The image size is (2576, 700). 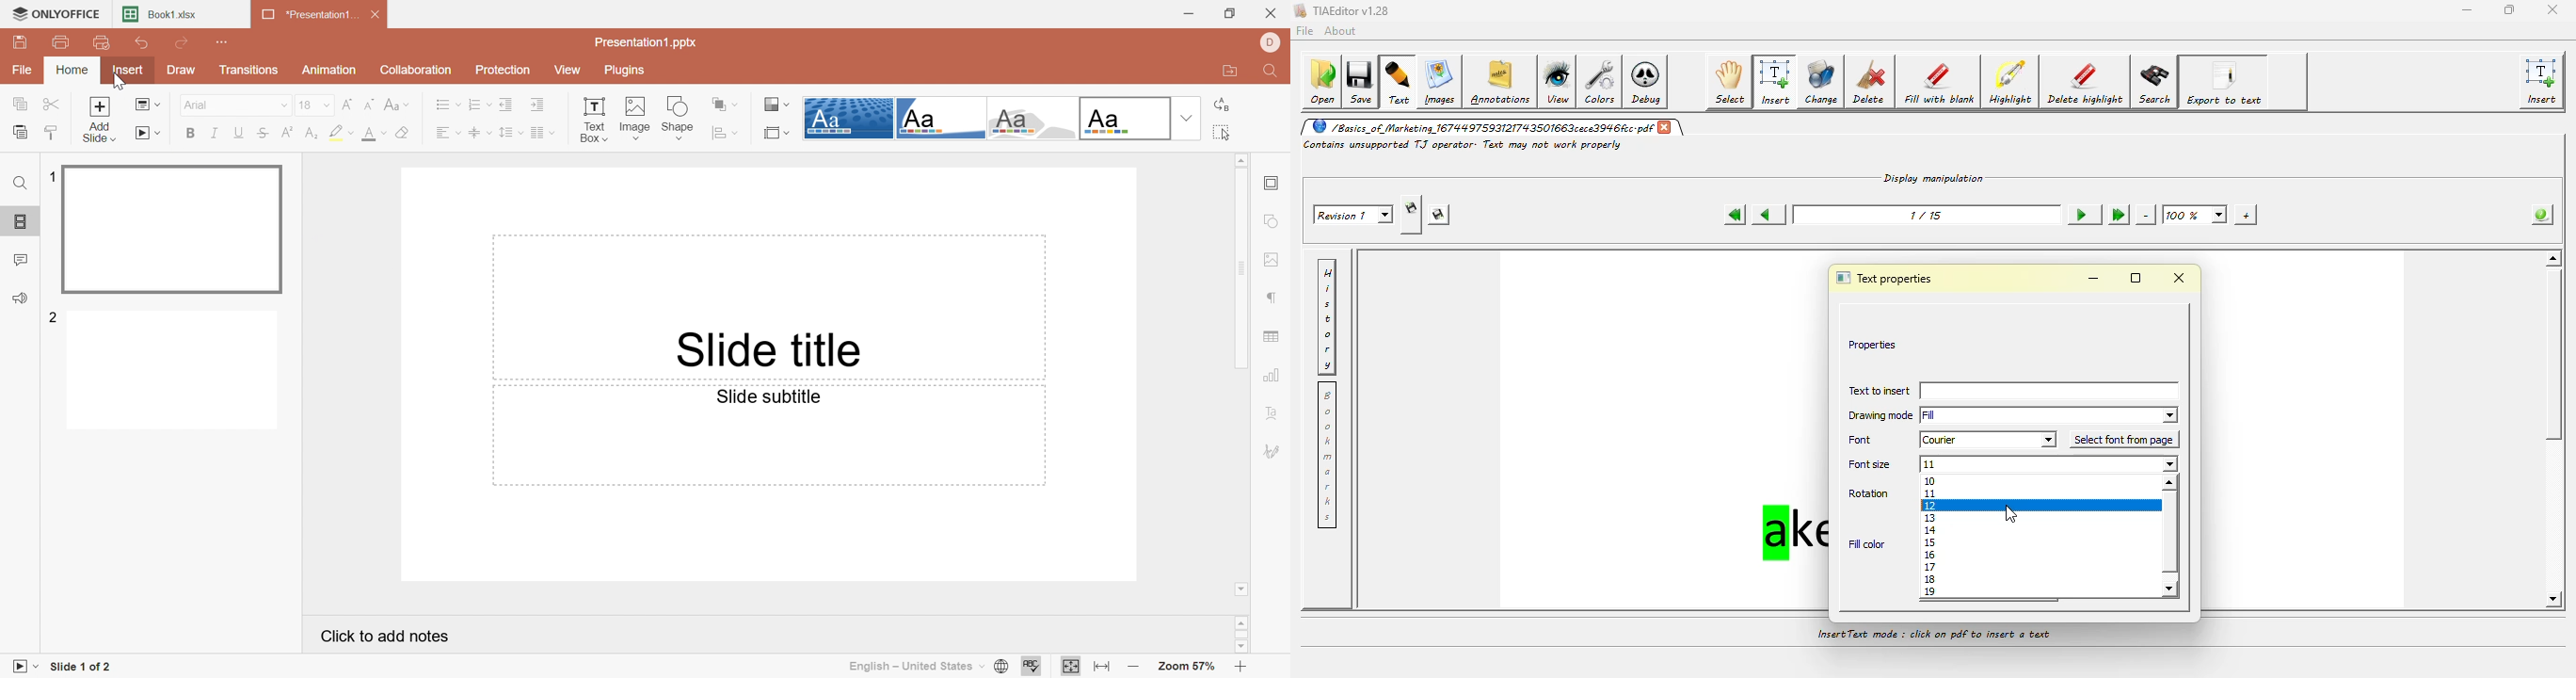 What do you see at coordinates (178, 70) in the screenshot?
I see `Draw` at bounding box center [178, 70].